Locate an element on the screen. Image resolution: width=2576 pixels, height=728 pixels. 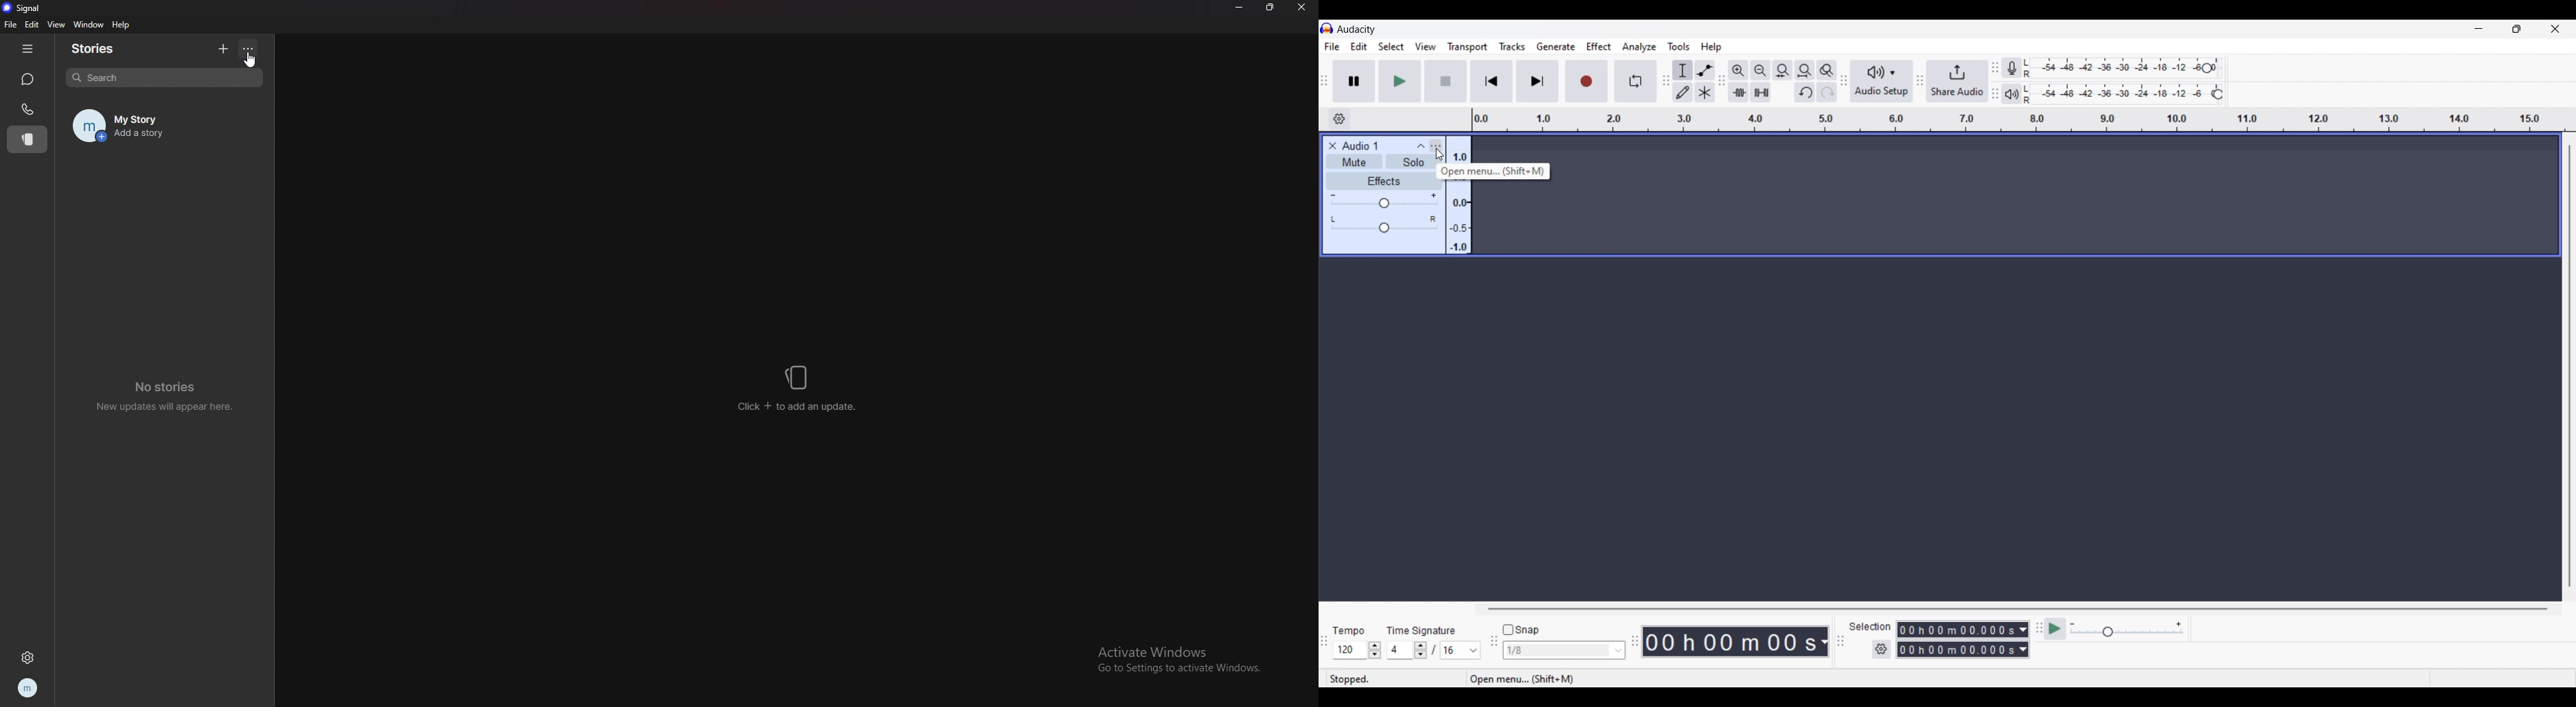
profile is located at coordinates (29, 686).